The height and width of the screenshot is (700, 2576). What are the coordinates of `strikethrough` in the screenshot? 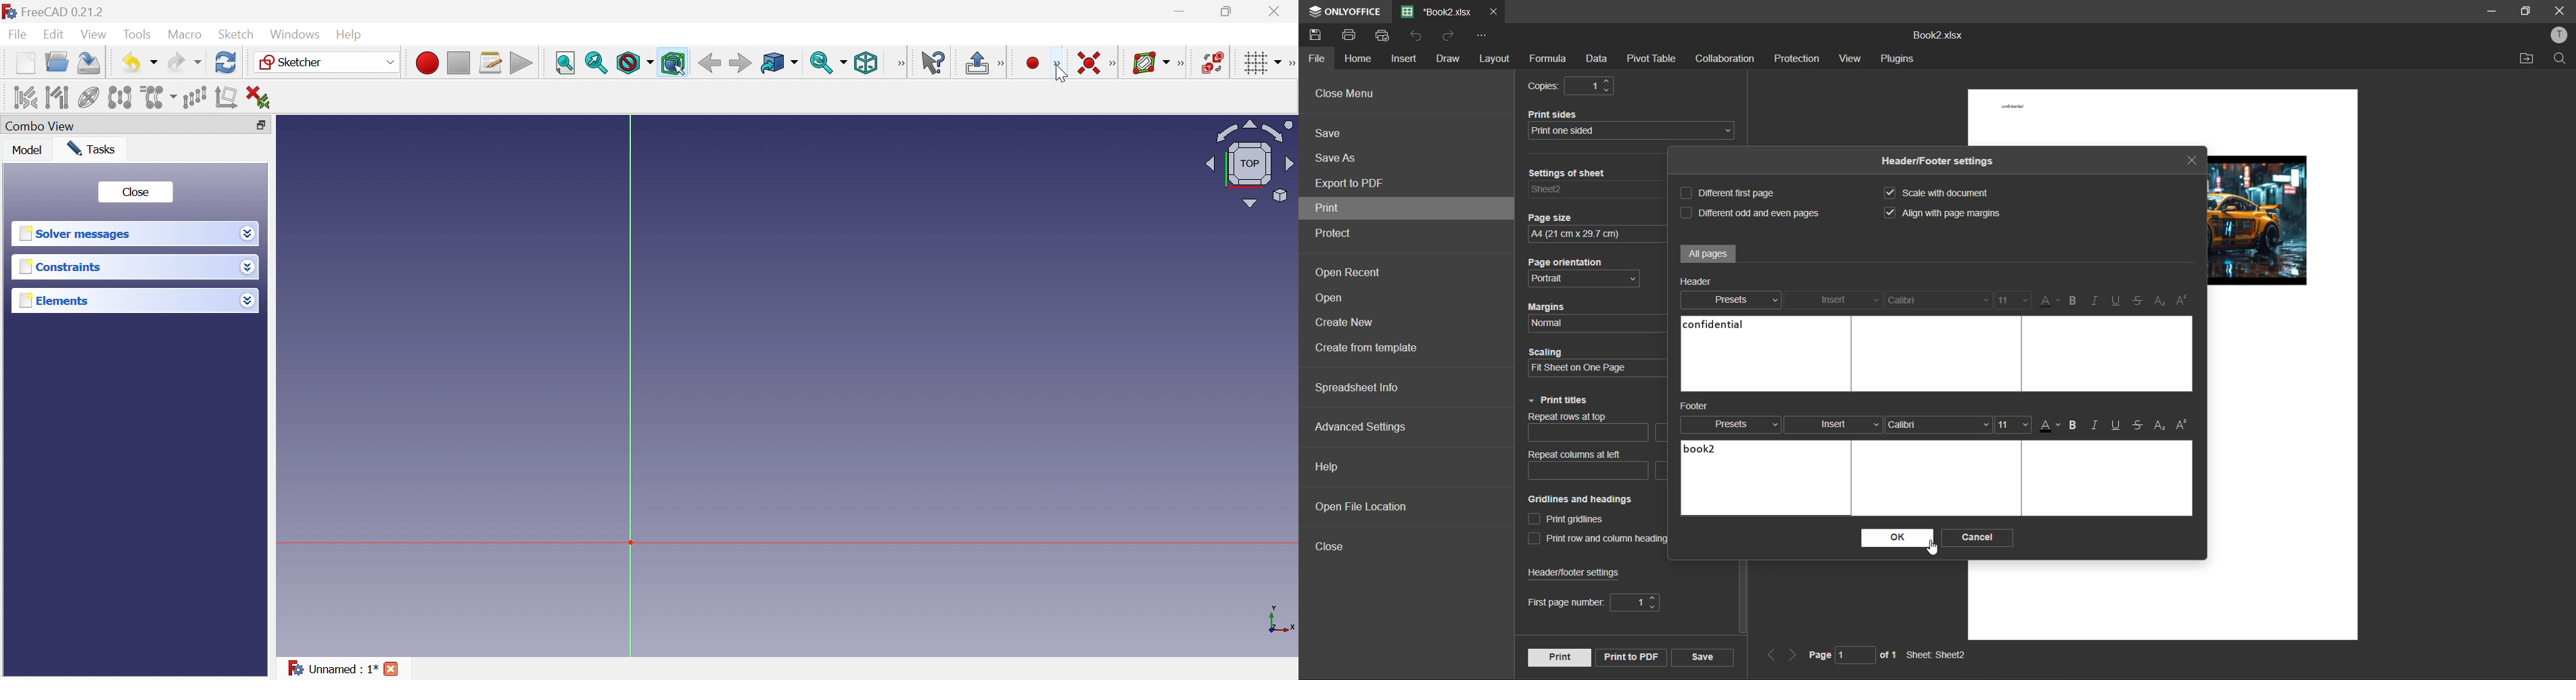 It's located at (2141, 301).